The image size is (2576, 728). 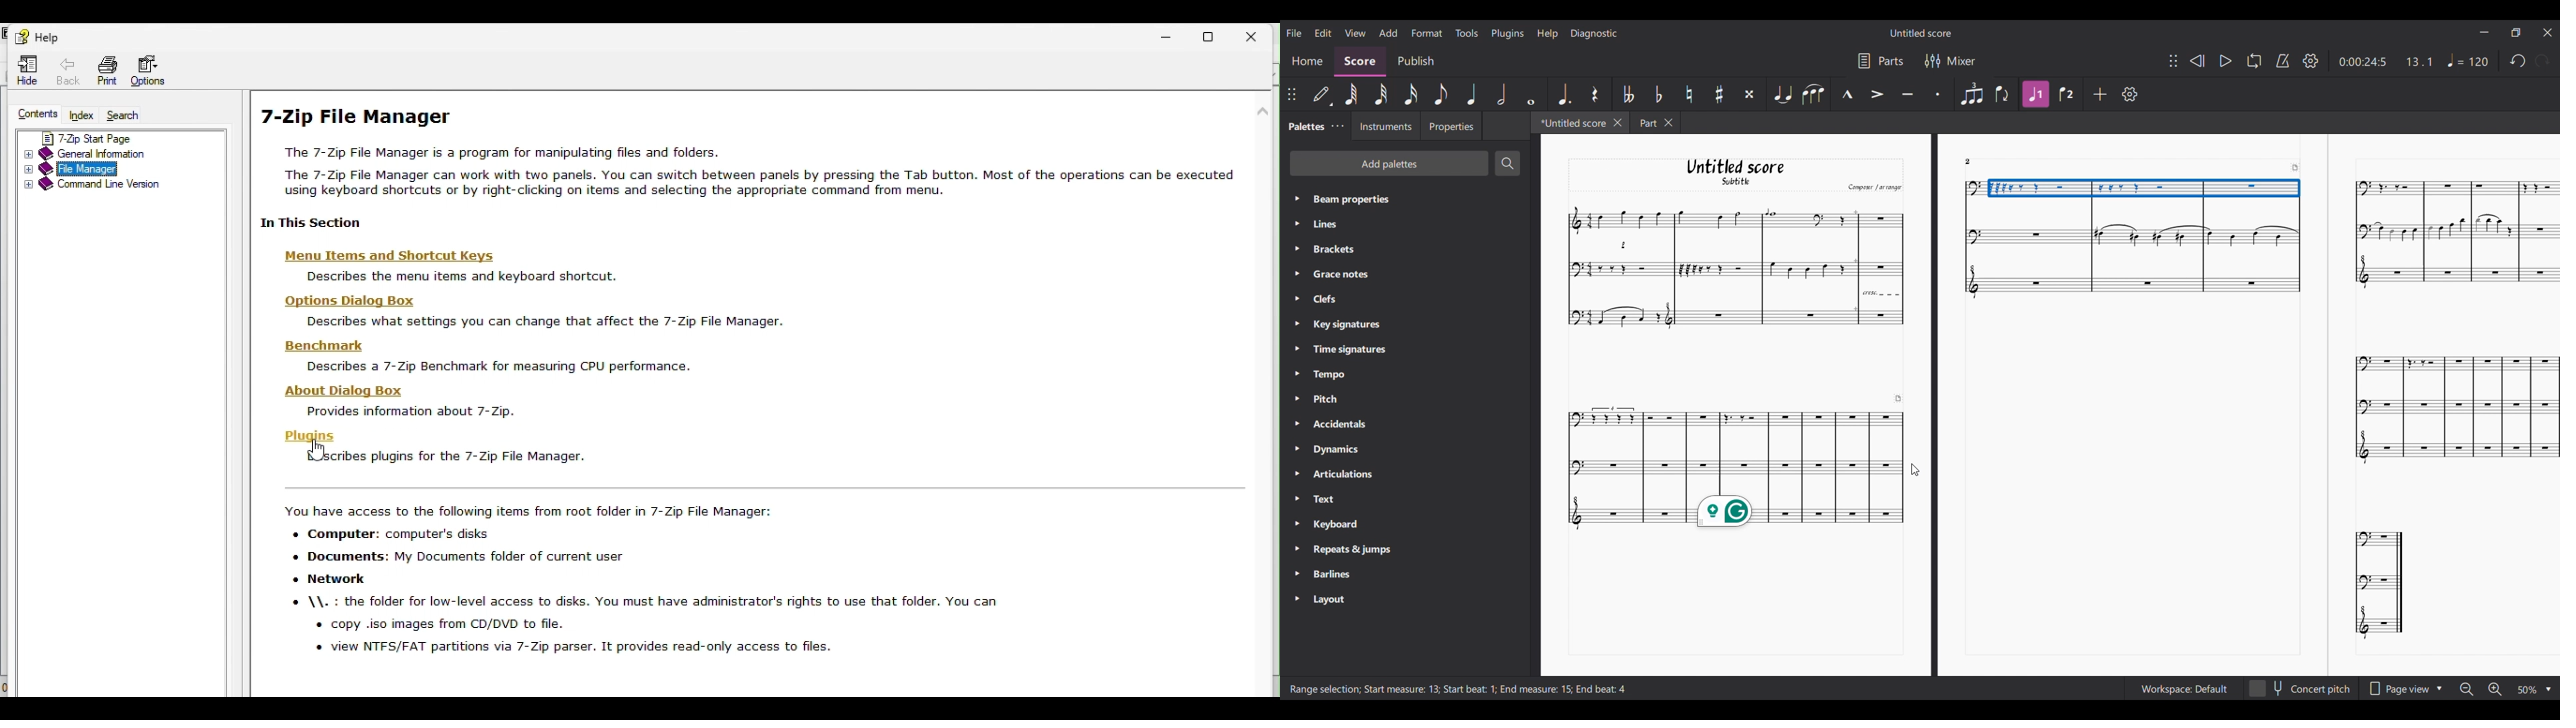 What do you see at coordinates (1355, 32) in the screenshot?
I see `View menu` at bounding box center [1355, 32].